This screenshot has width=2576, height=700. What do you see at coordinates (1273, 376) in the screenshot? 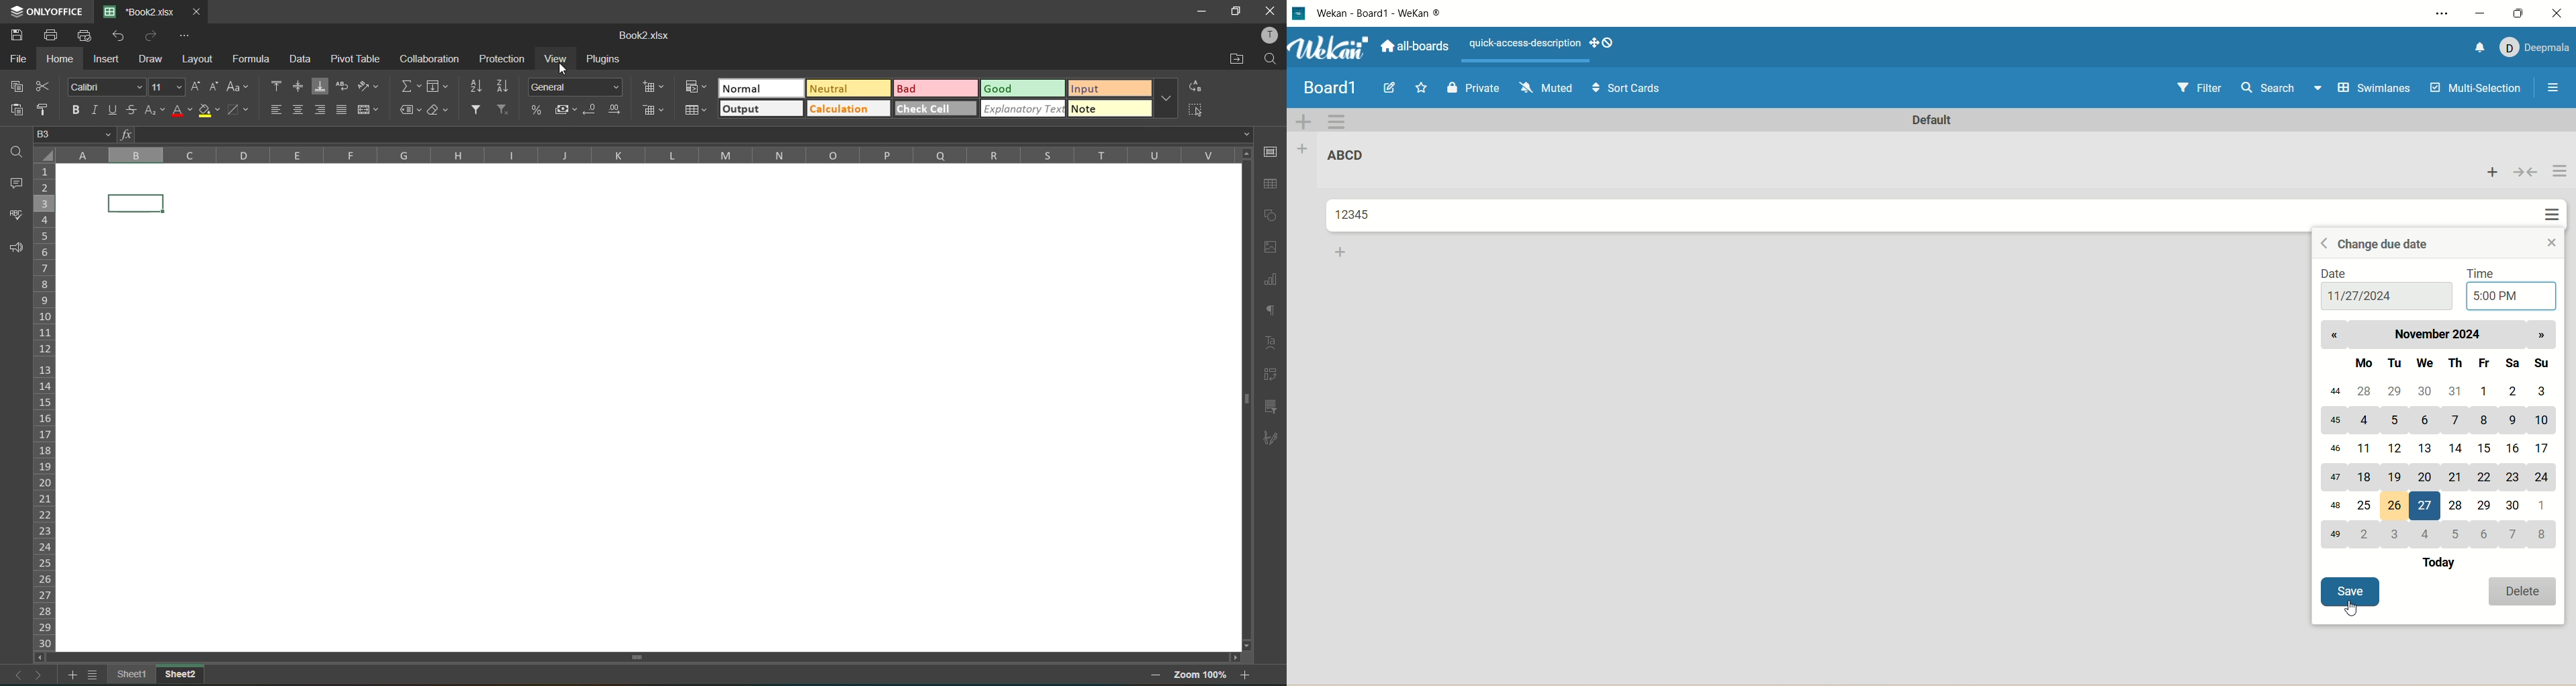
I see `pivot table` at bounding box center [1273, 376].